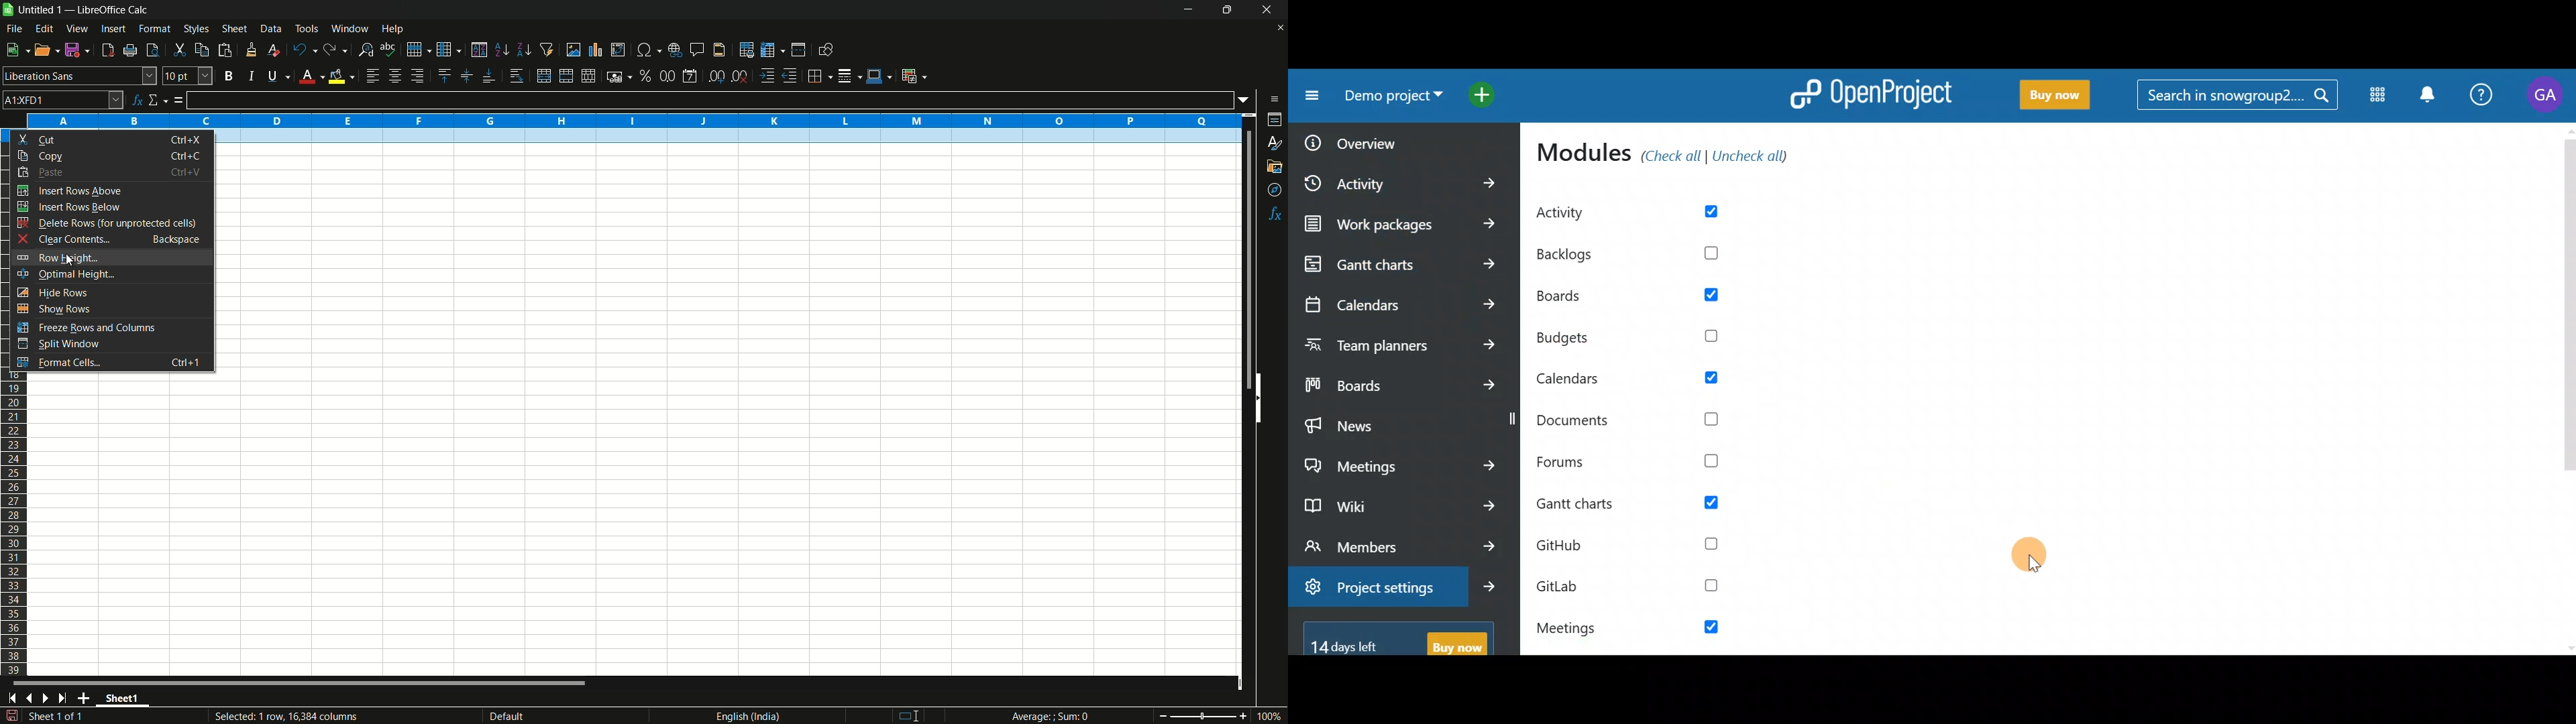 The width and height of the screenshot is (2576, 728). What do you see at coordinates (1401, 344) in the screenshot?
I see `team planners` at bounding box center [1401, 344].